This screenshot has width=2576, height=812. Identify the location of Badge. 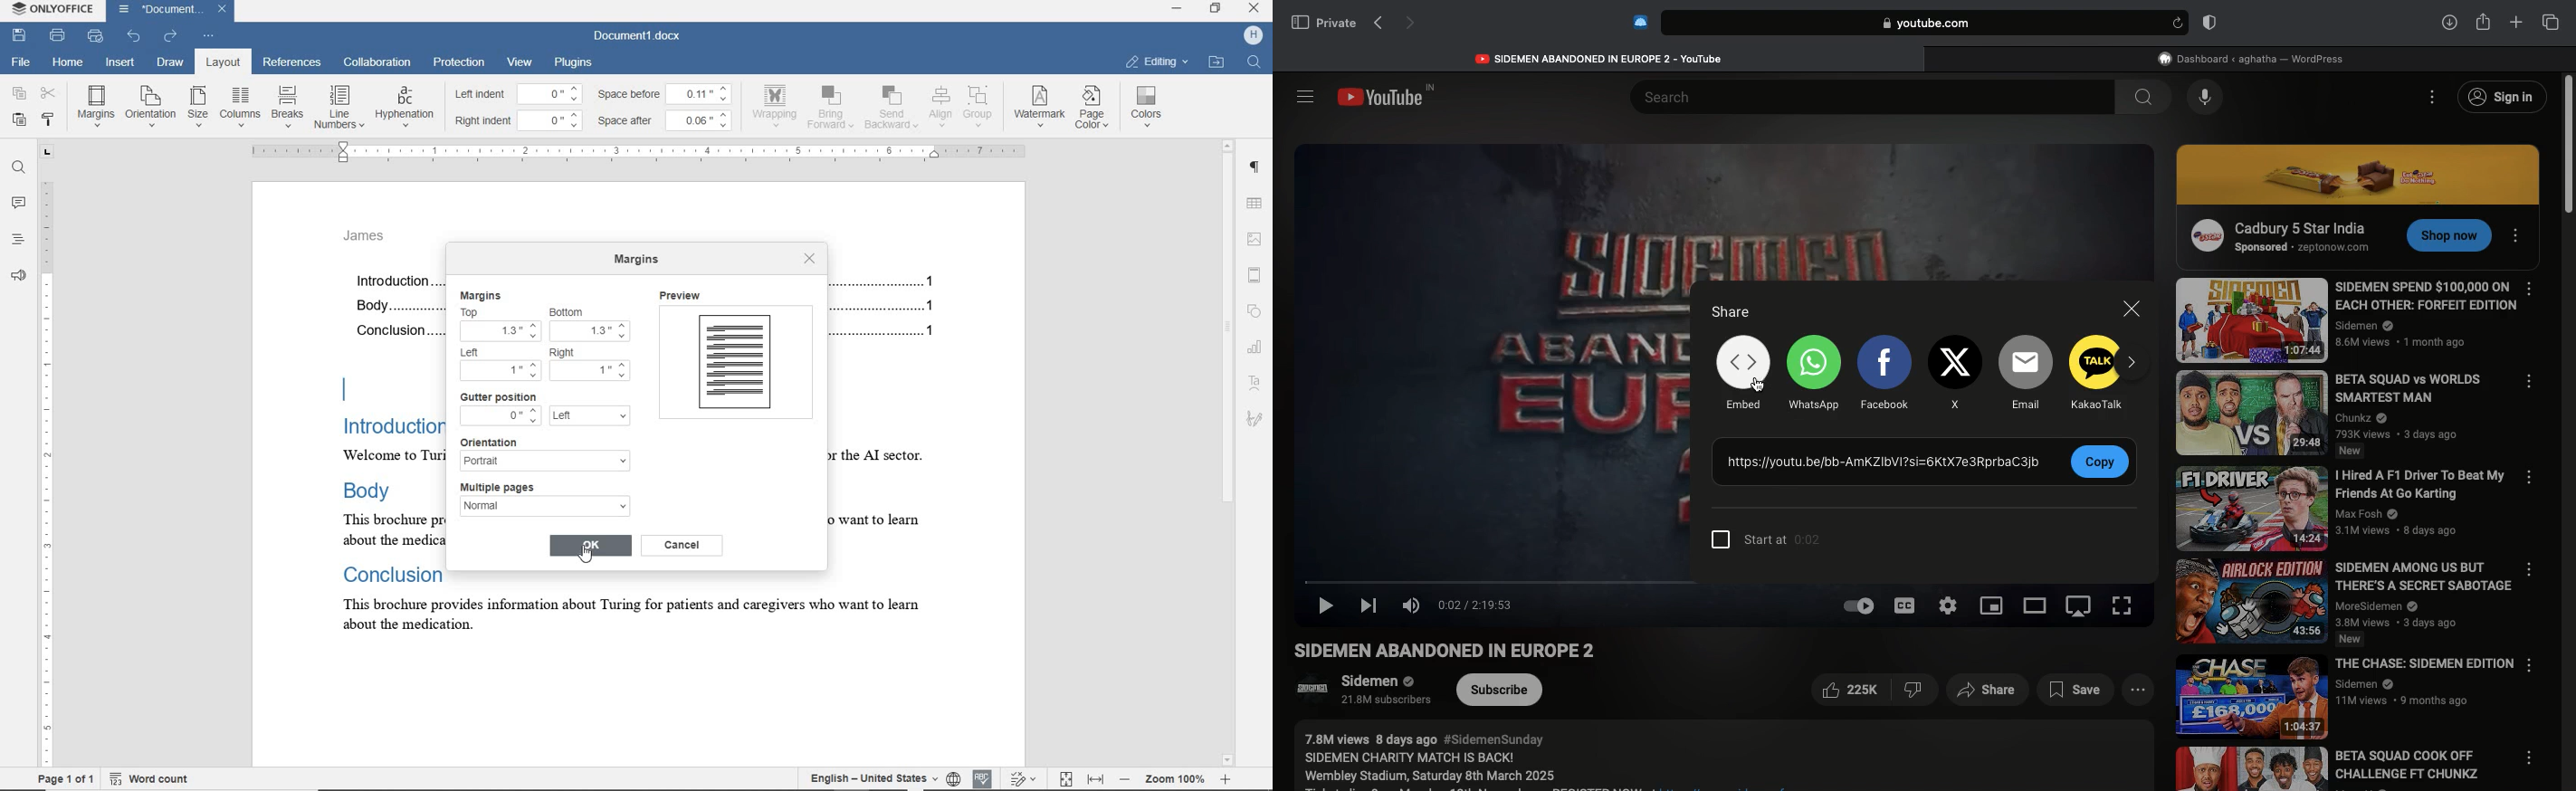
(2207, 24).